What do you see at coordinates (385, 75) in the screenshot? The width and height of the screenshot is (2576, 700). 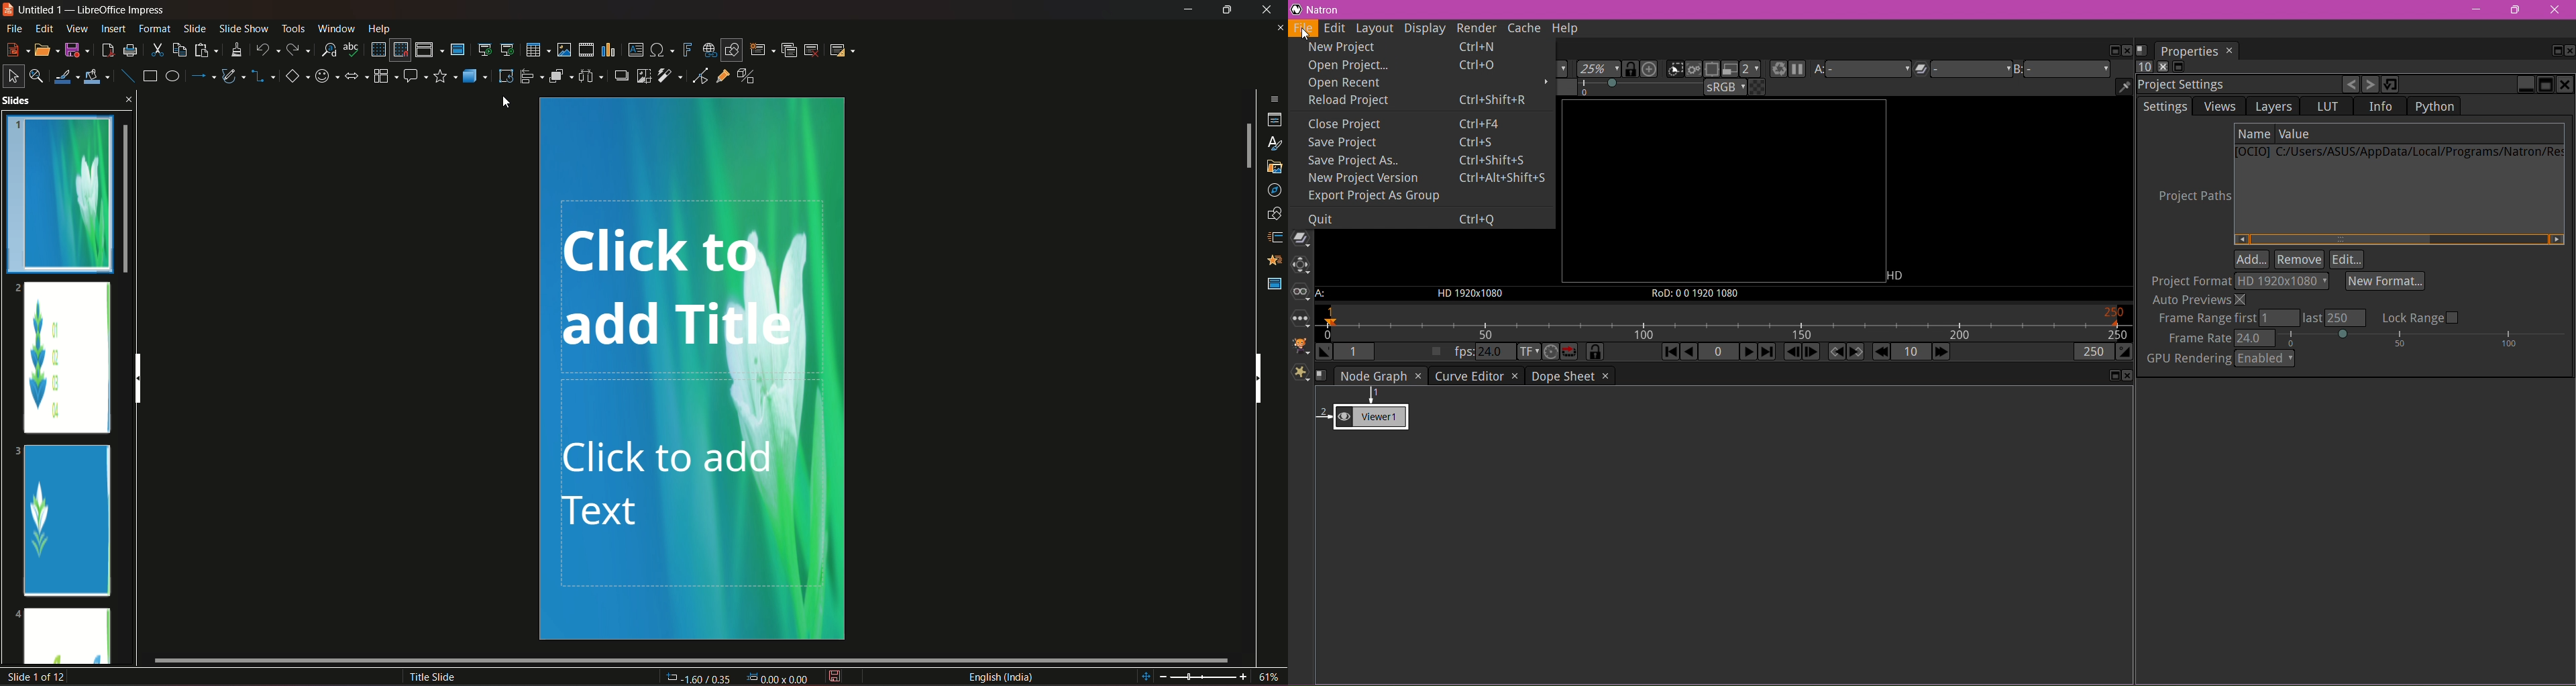 I see `flowchart` at bounding box center [385, 75].